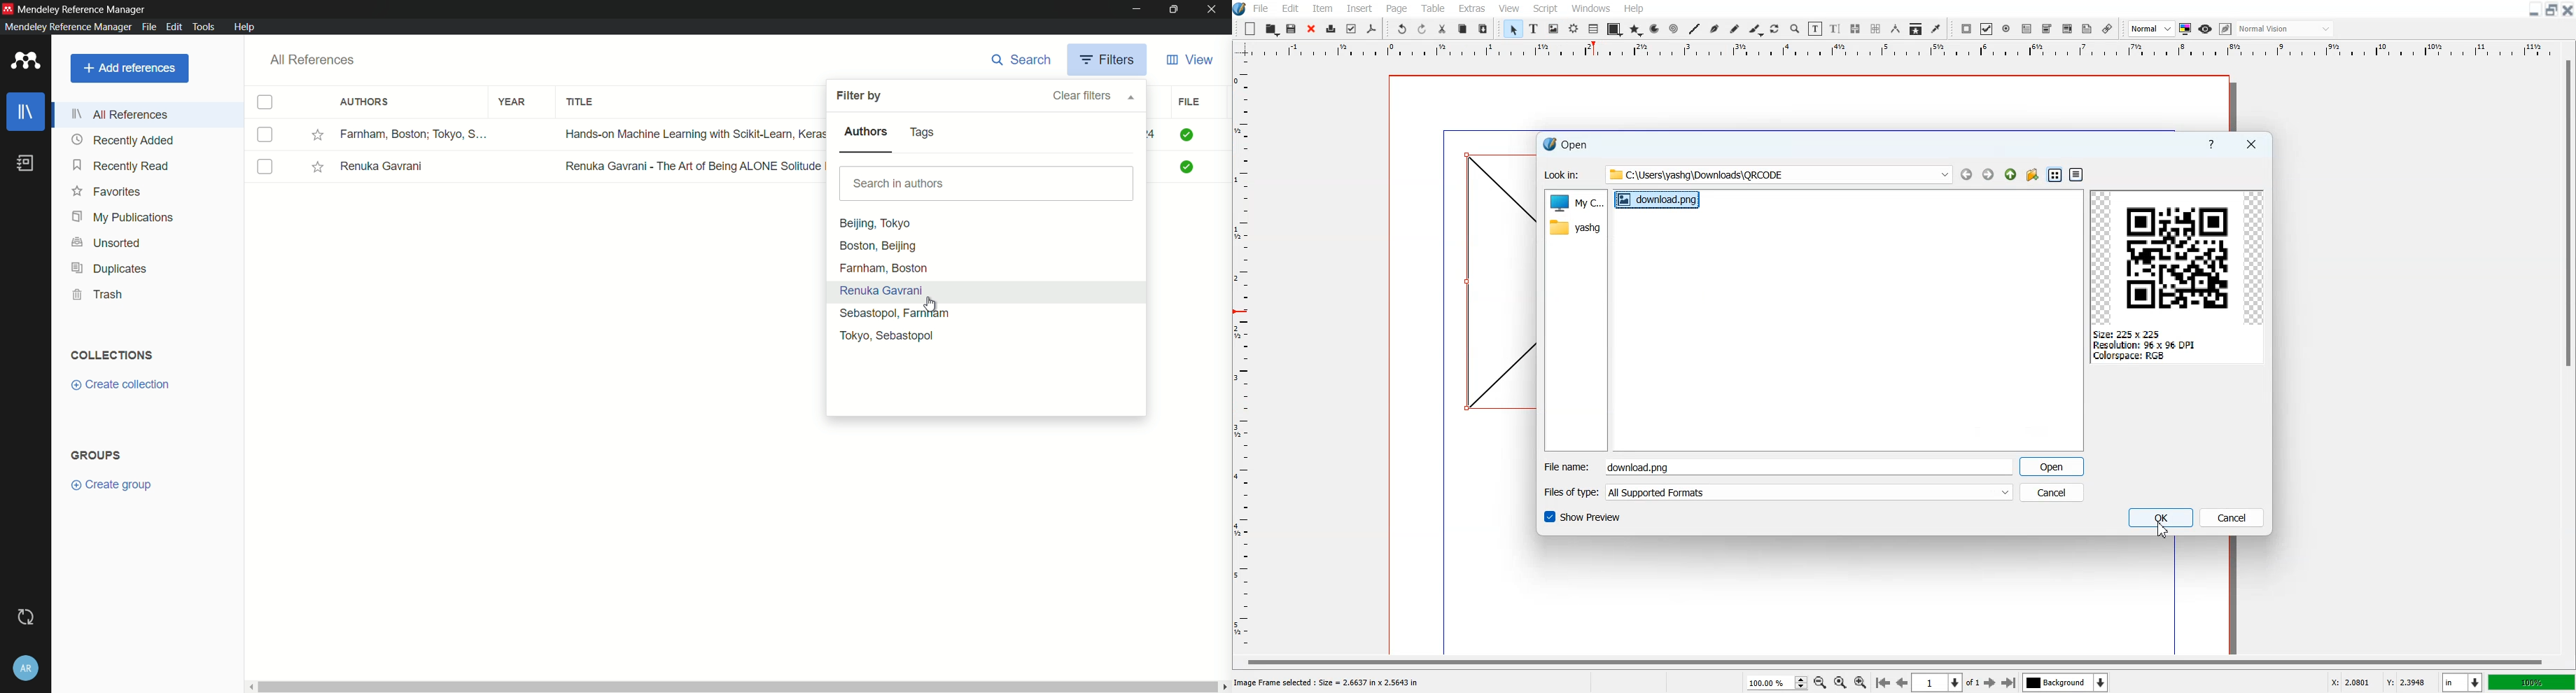  Describe the element at coordinates (2053, 466) in the screenshot. I see `Open` at that location.